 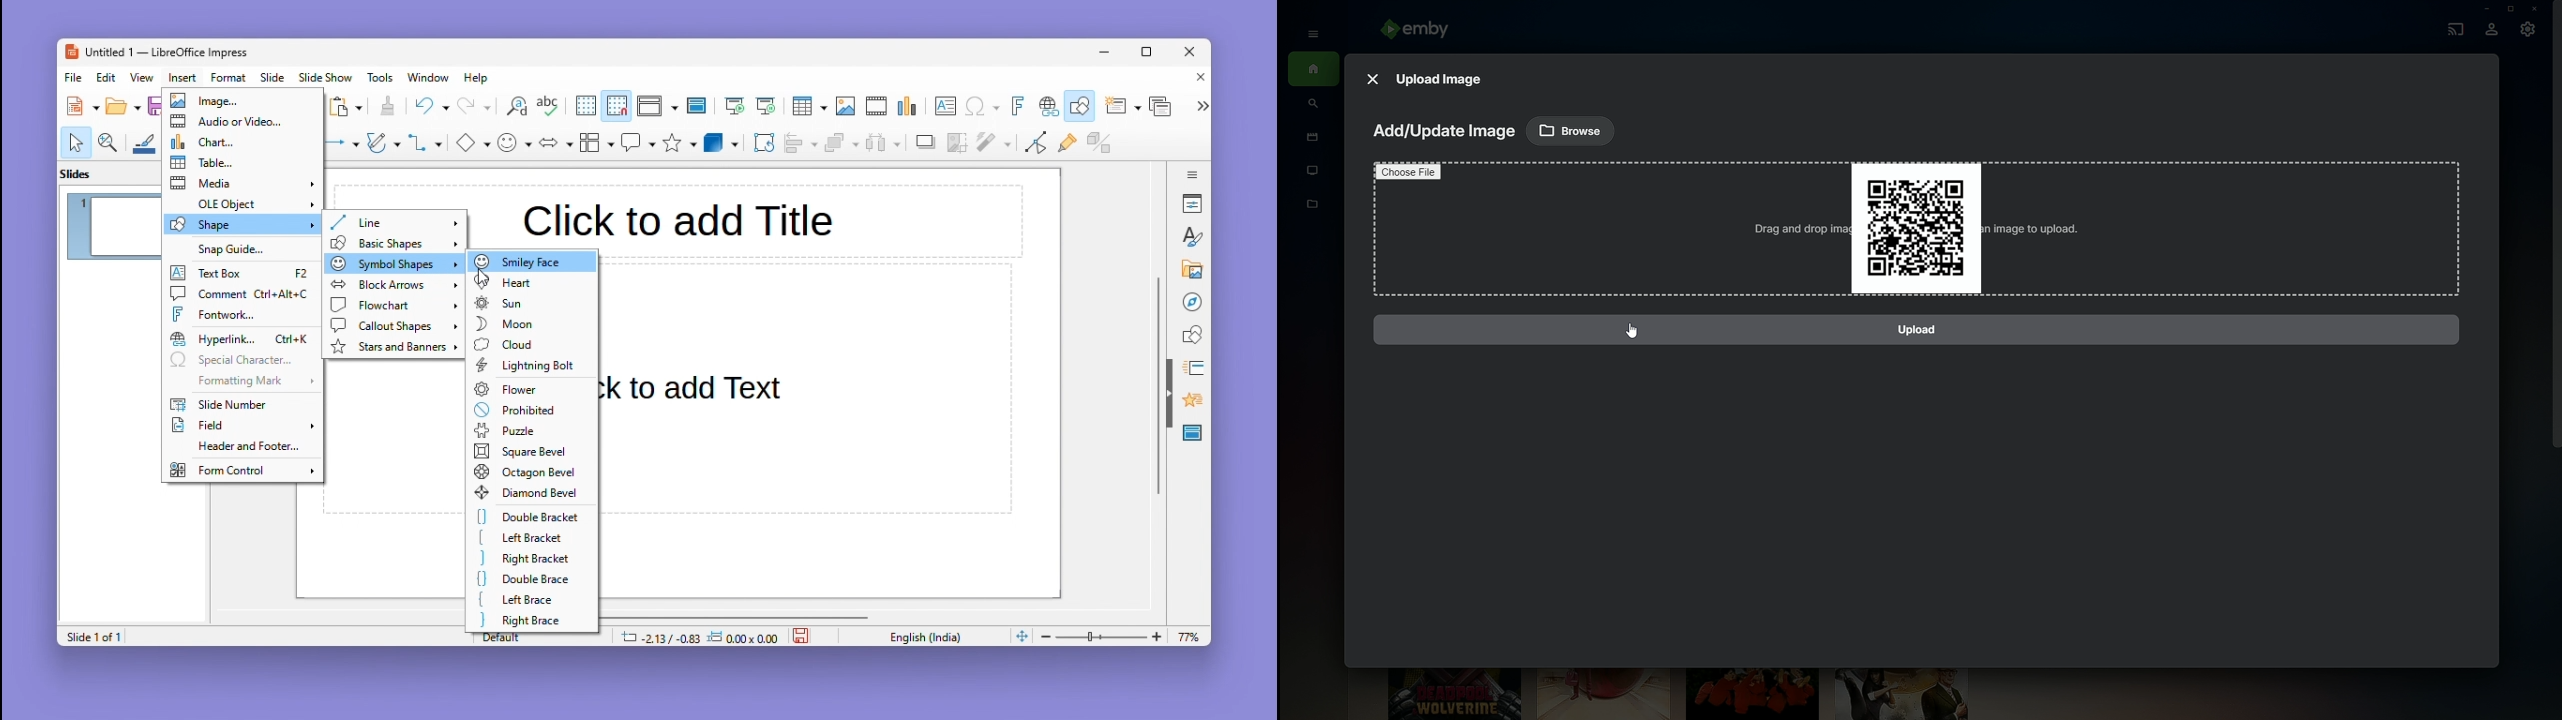 I want to click on Formatting, so click(x=239, y=380).